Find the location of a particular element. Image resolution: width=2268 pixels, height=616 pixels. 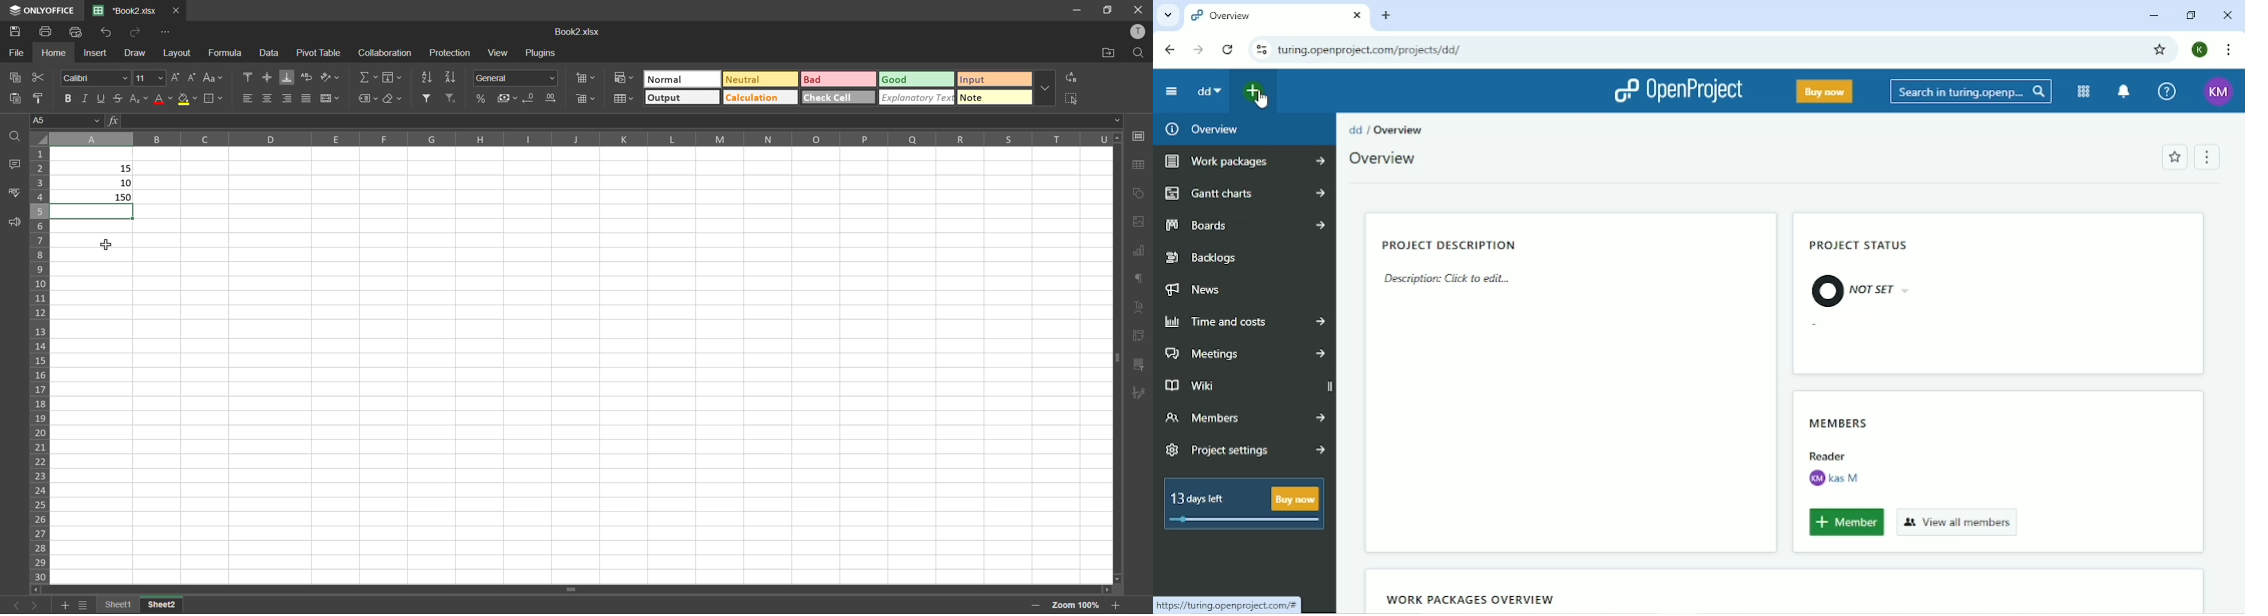

increase decimal is located at coordinates (552, 99).